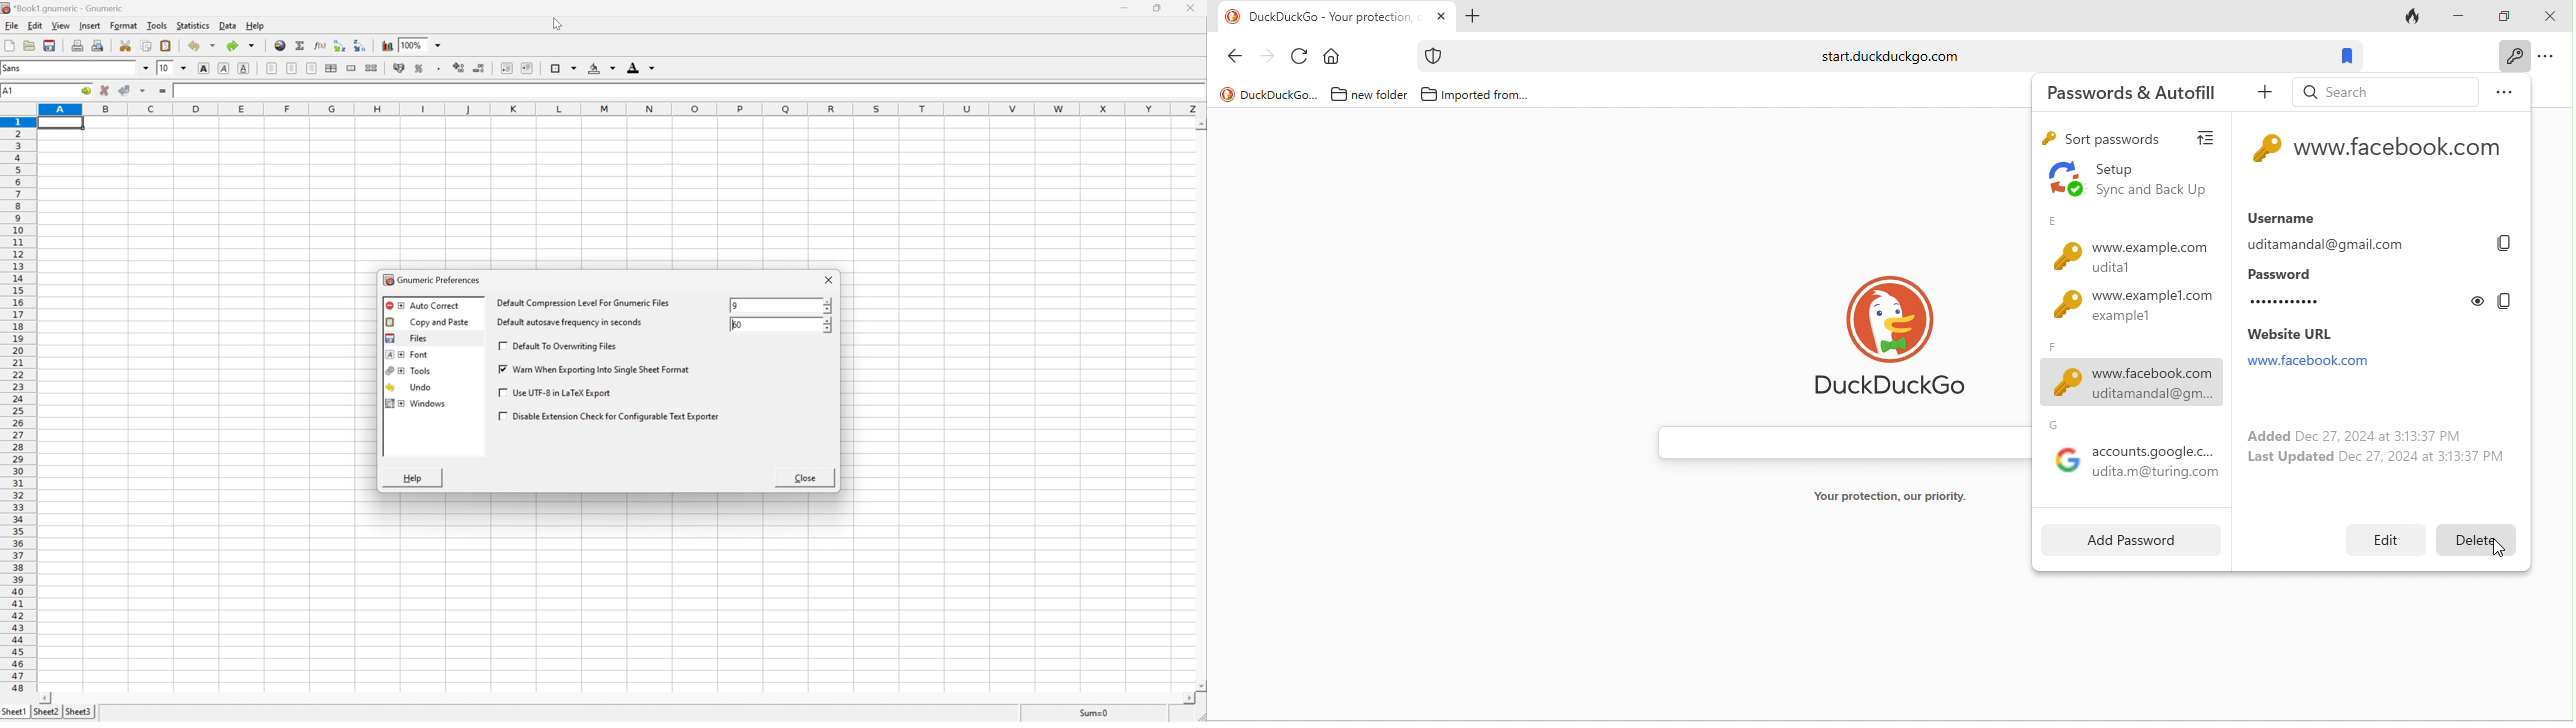 The height and width of the screenshot is (728, 2576). What do you see at coordinates (243, 68) in the screenshot?
I see `underline` at bounding box center [243, 68].